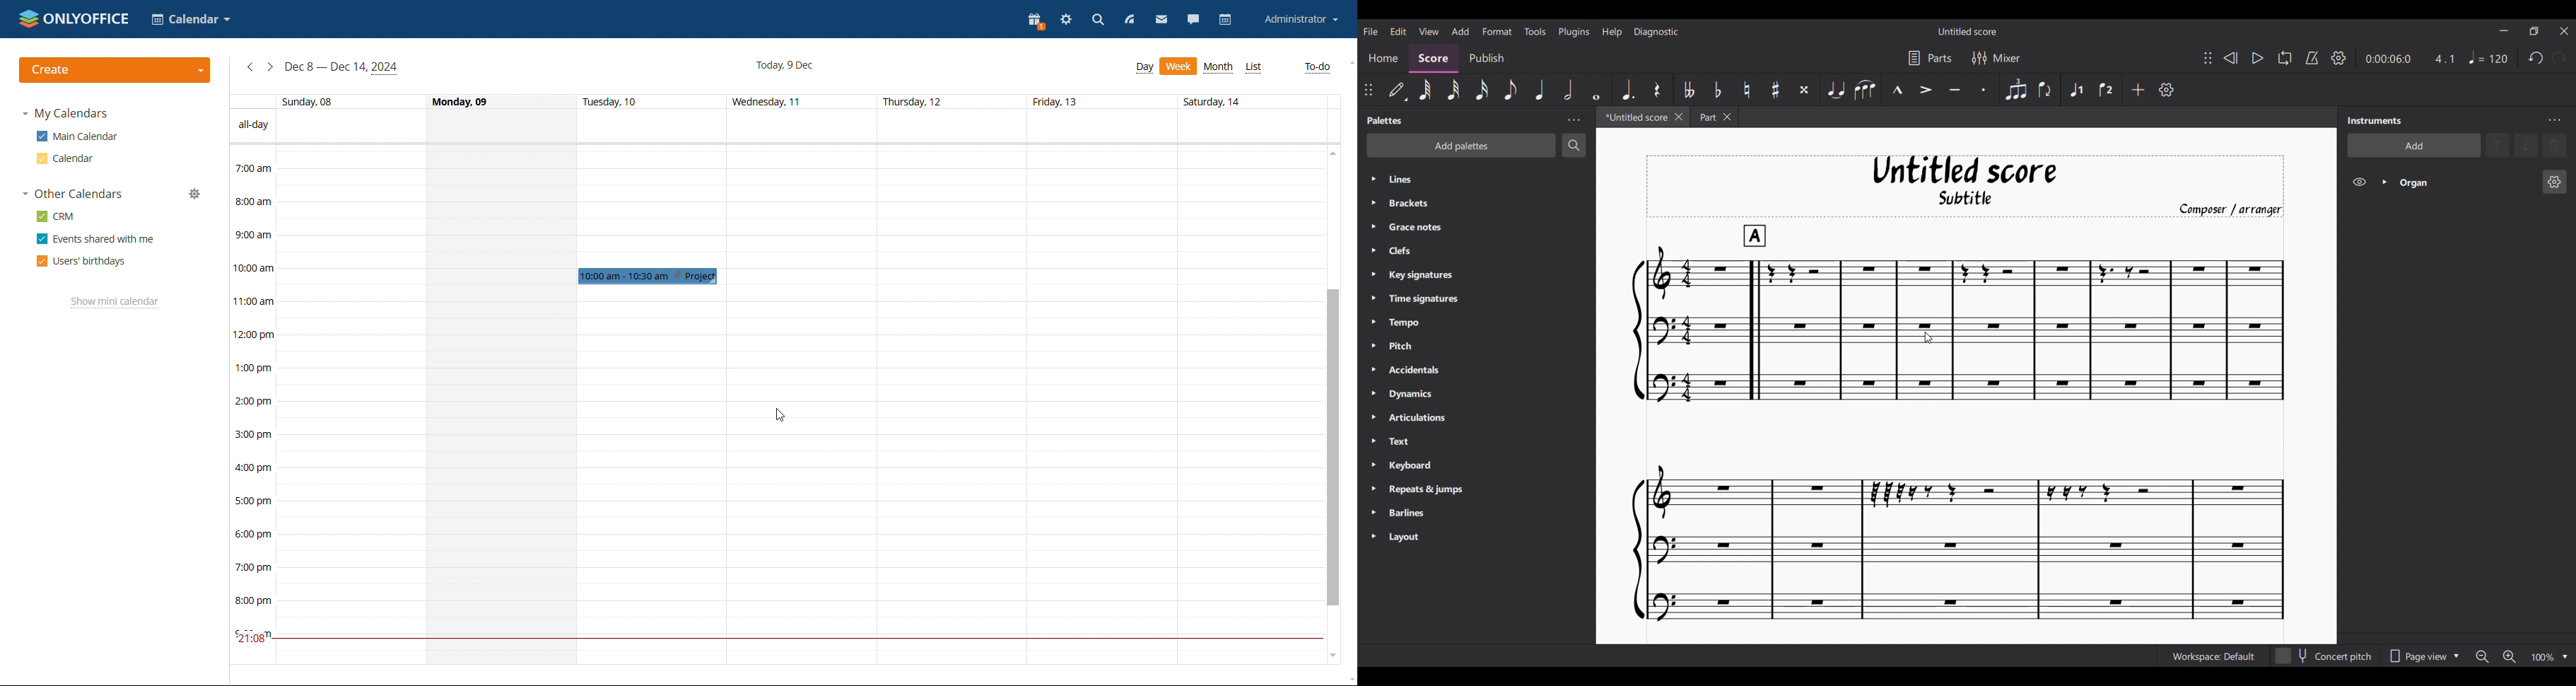  Describe the element at coordinates (1574, 31) in the screenshot. I see `Plugins menu` at that location.